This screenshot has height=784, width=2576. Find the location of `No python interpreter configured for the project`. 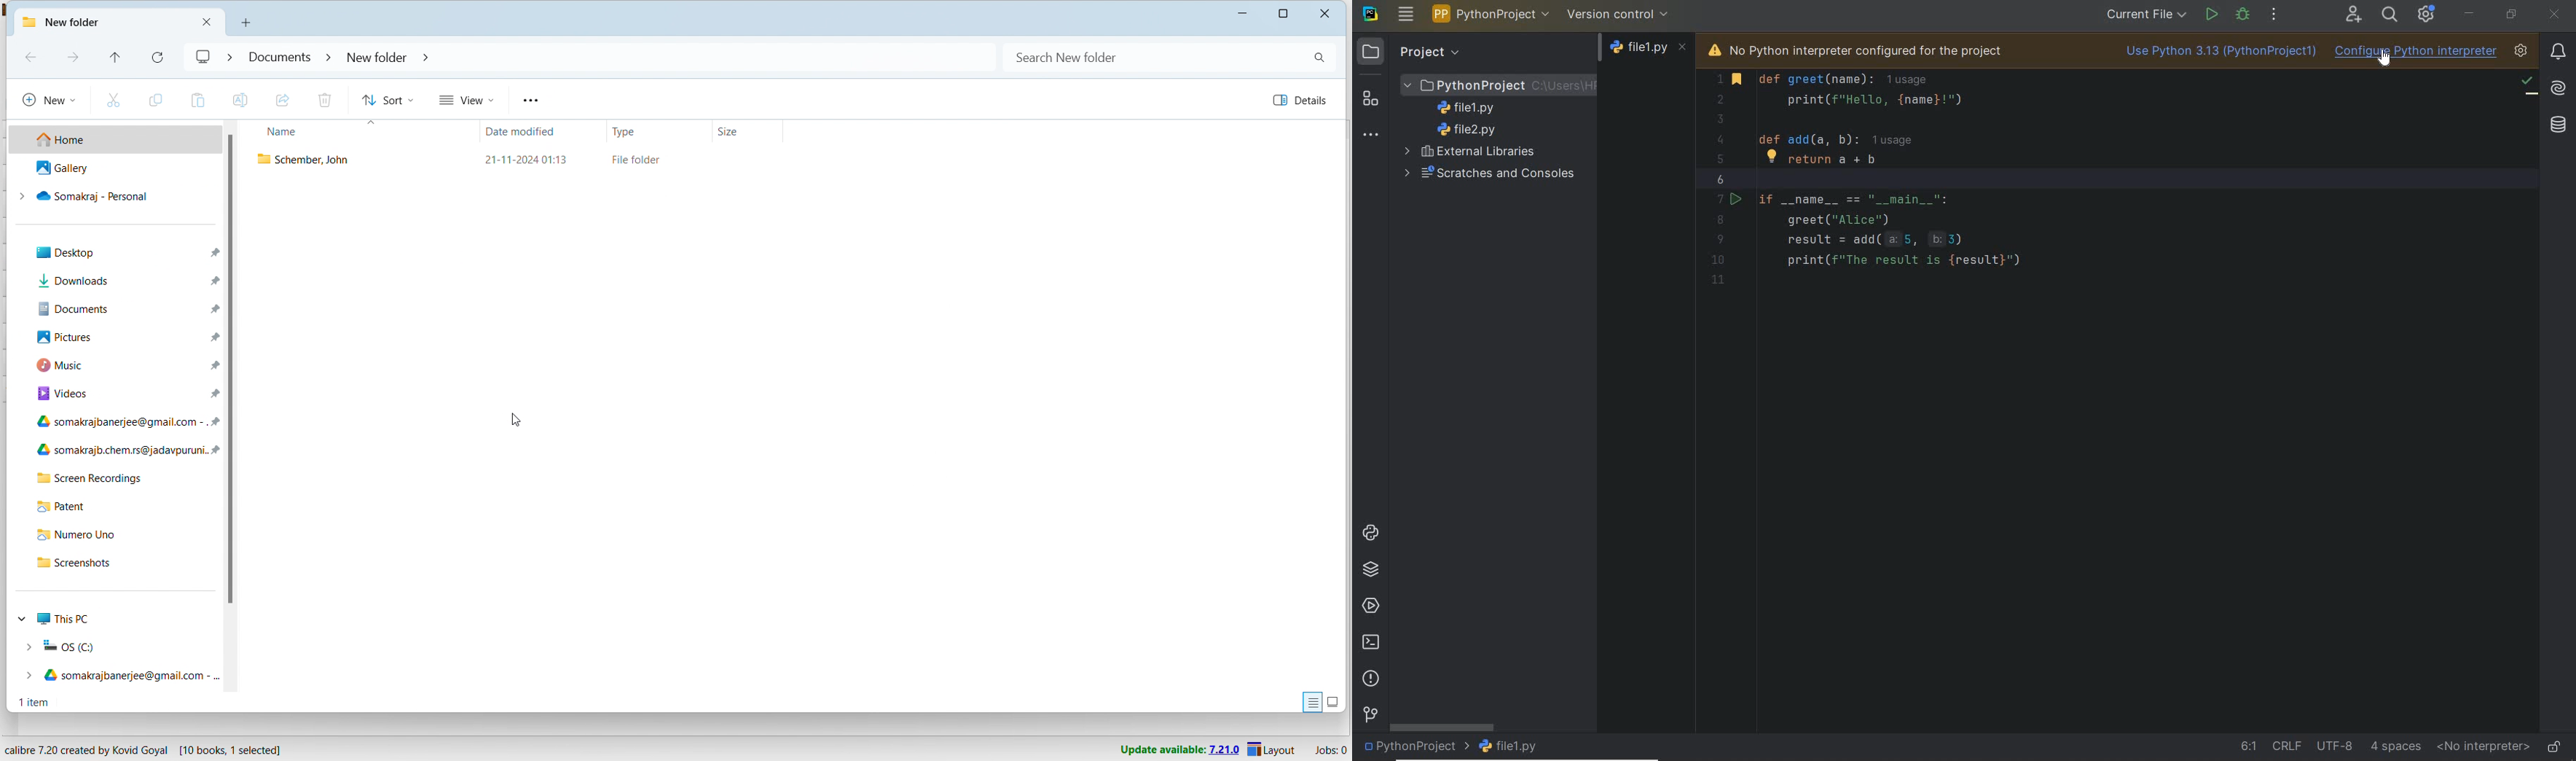

No python interpreter configured for the project is located at coordinates (1877, 49).